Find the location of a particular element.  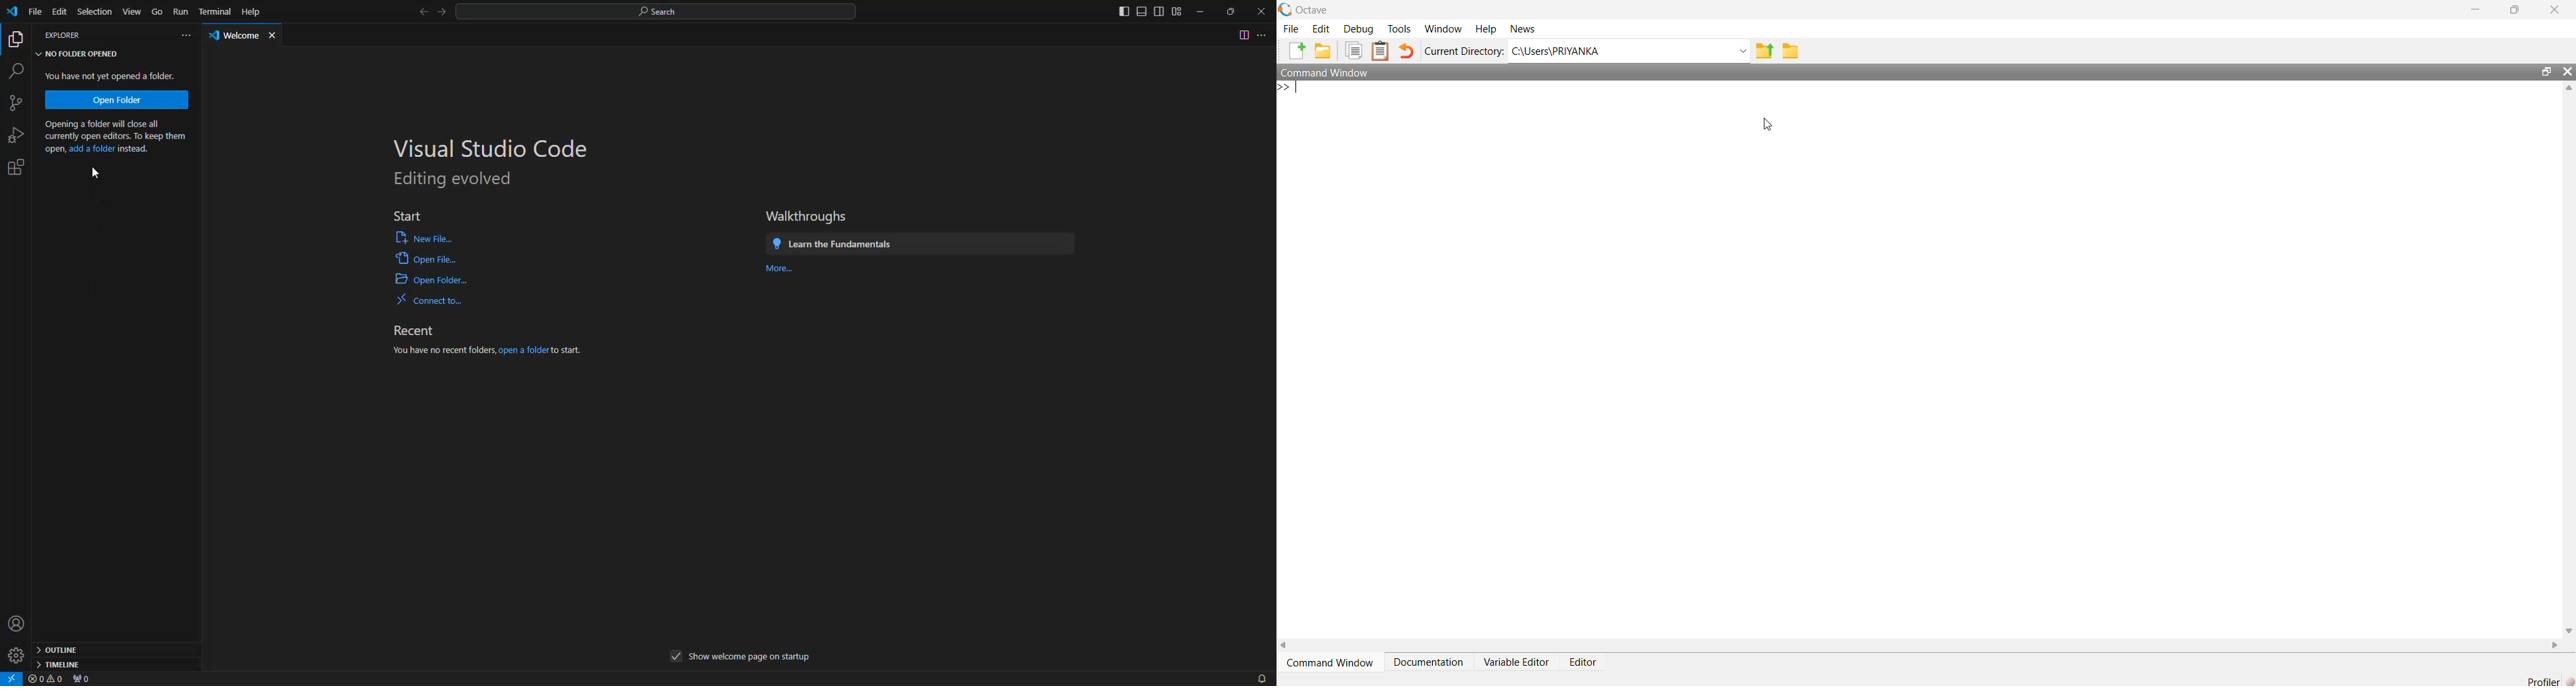

Close is located at coordinates (2554, 9).